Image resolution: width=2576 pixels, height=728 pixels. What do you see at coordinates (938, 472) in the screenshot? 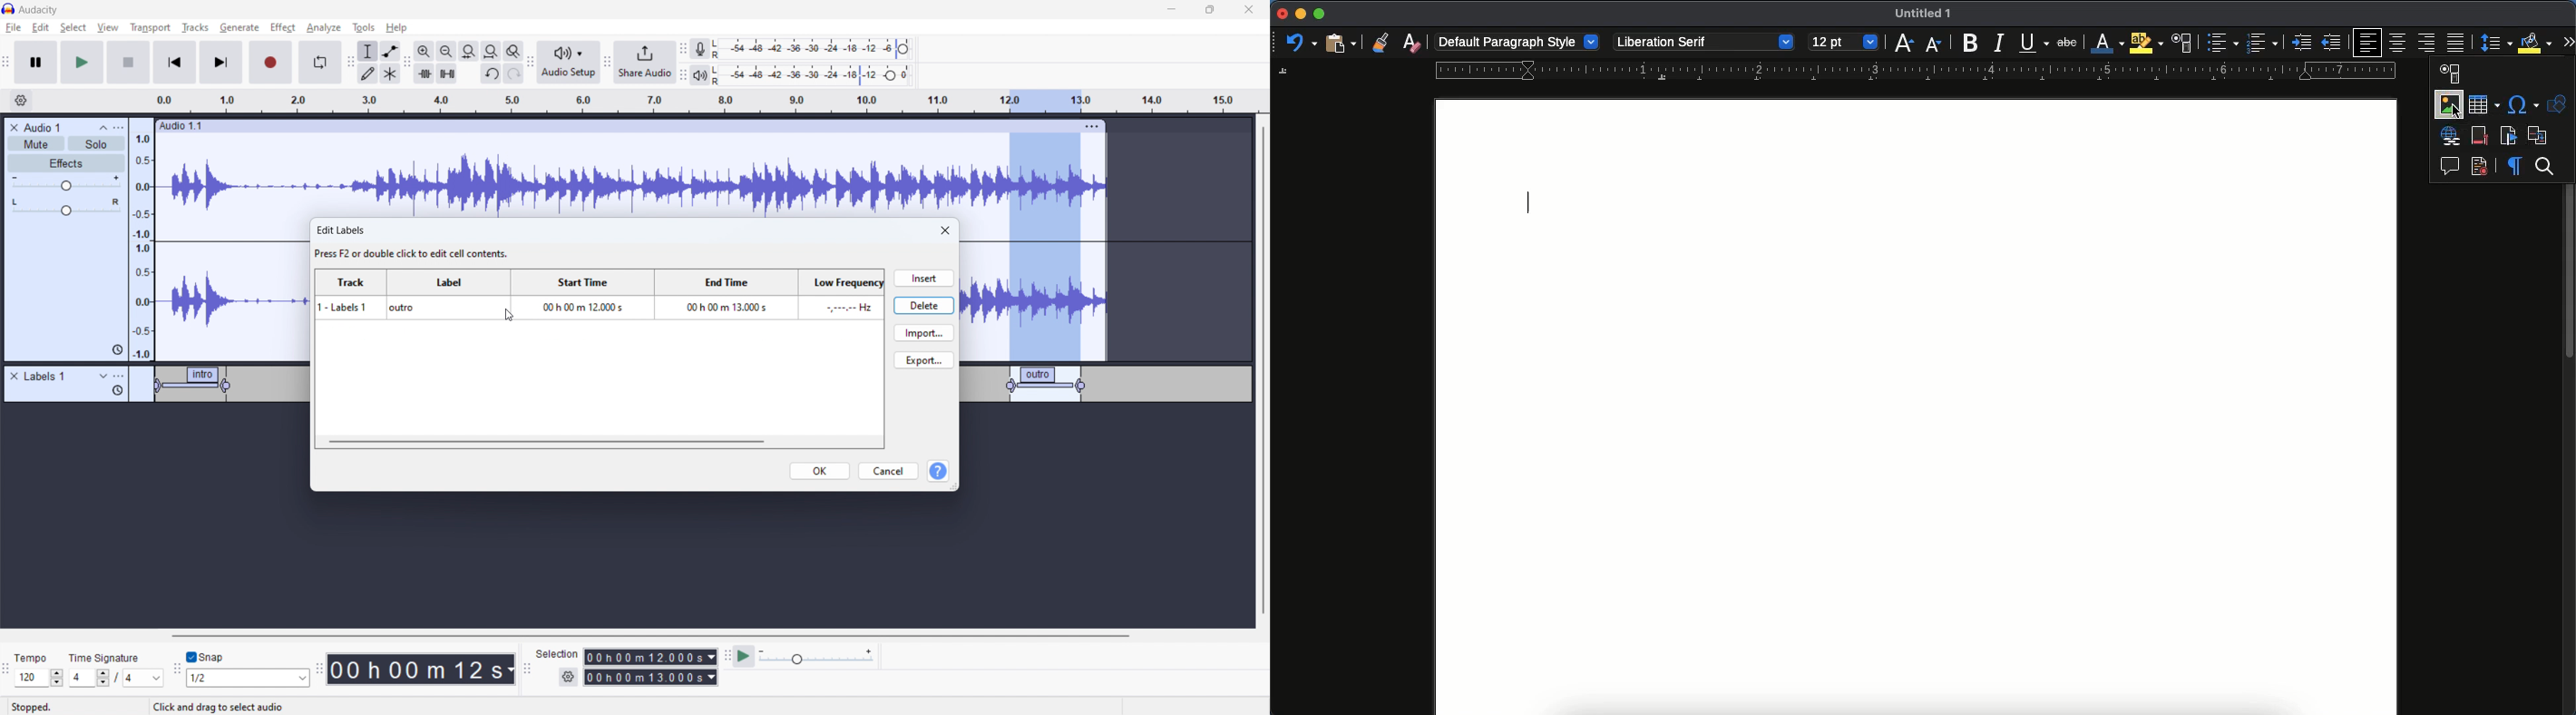
I see `help` at bounding box center [938, 472].